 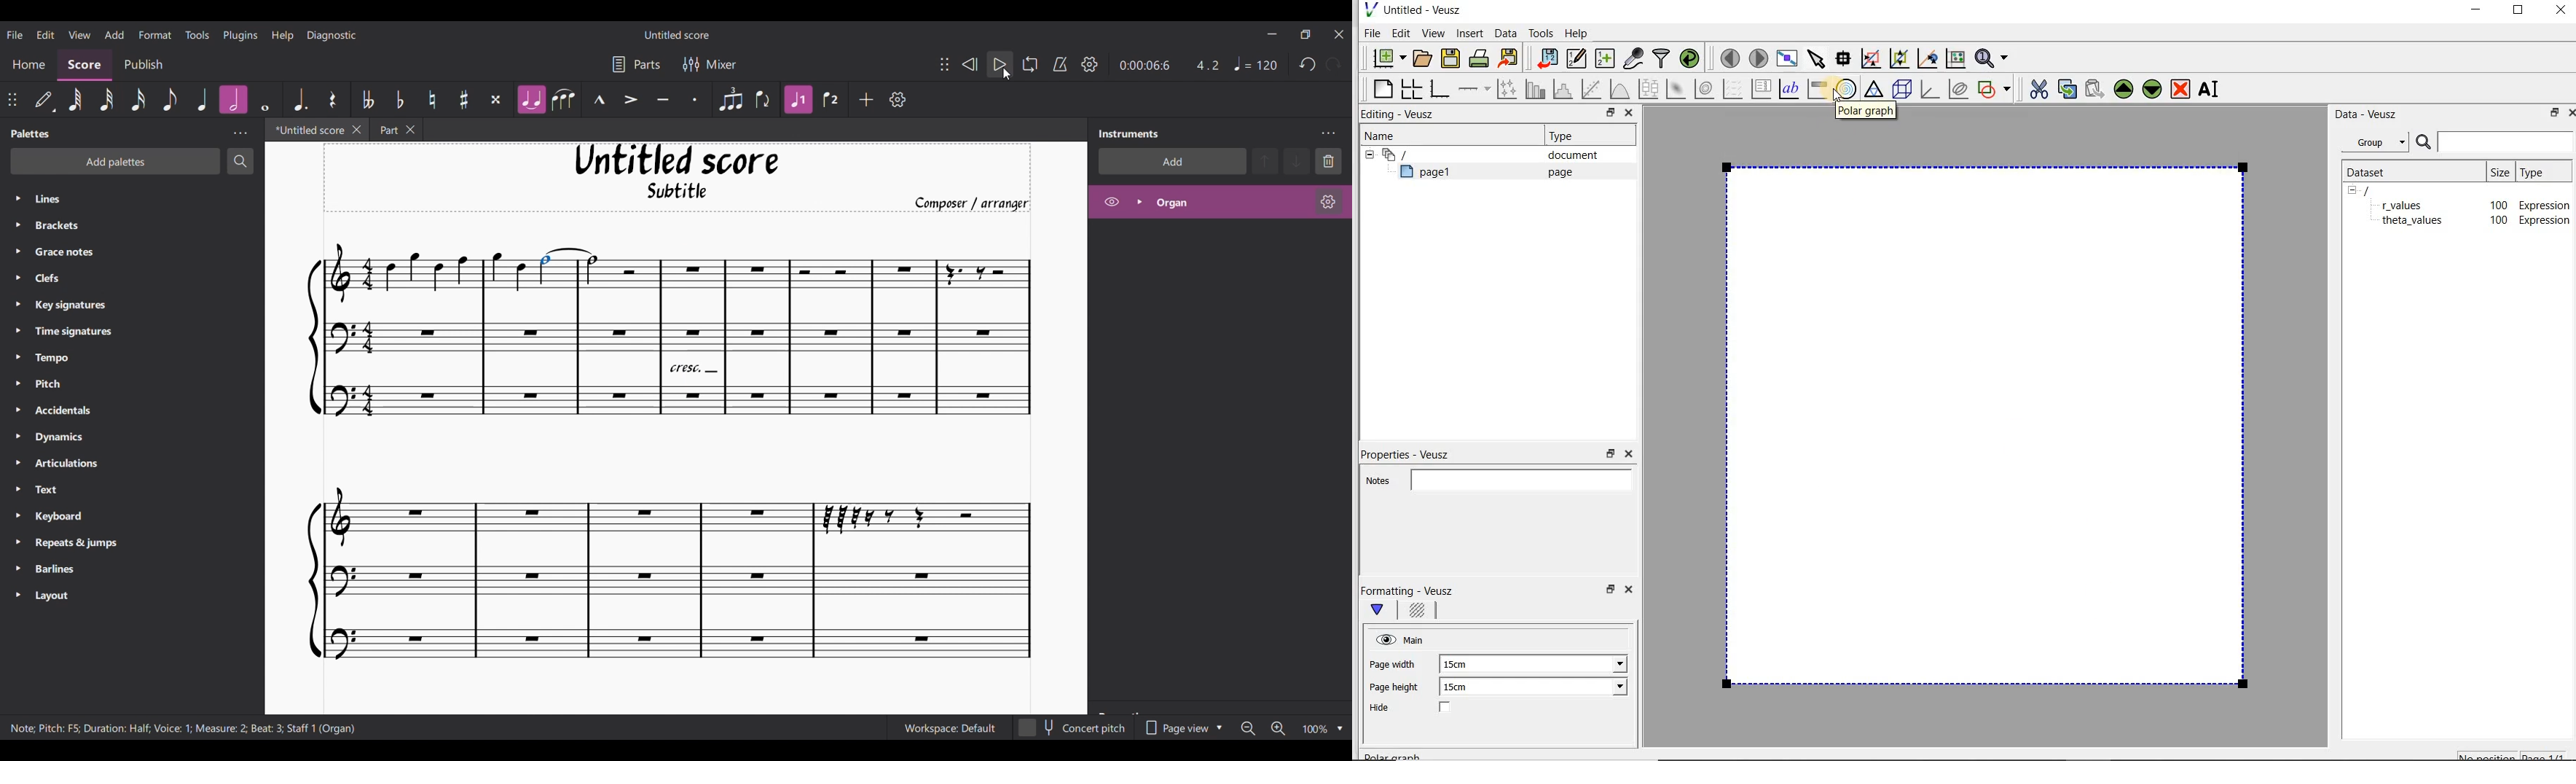 I want to click on Accent, so click(x=630, y=100).